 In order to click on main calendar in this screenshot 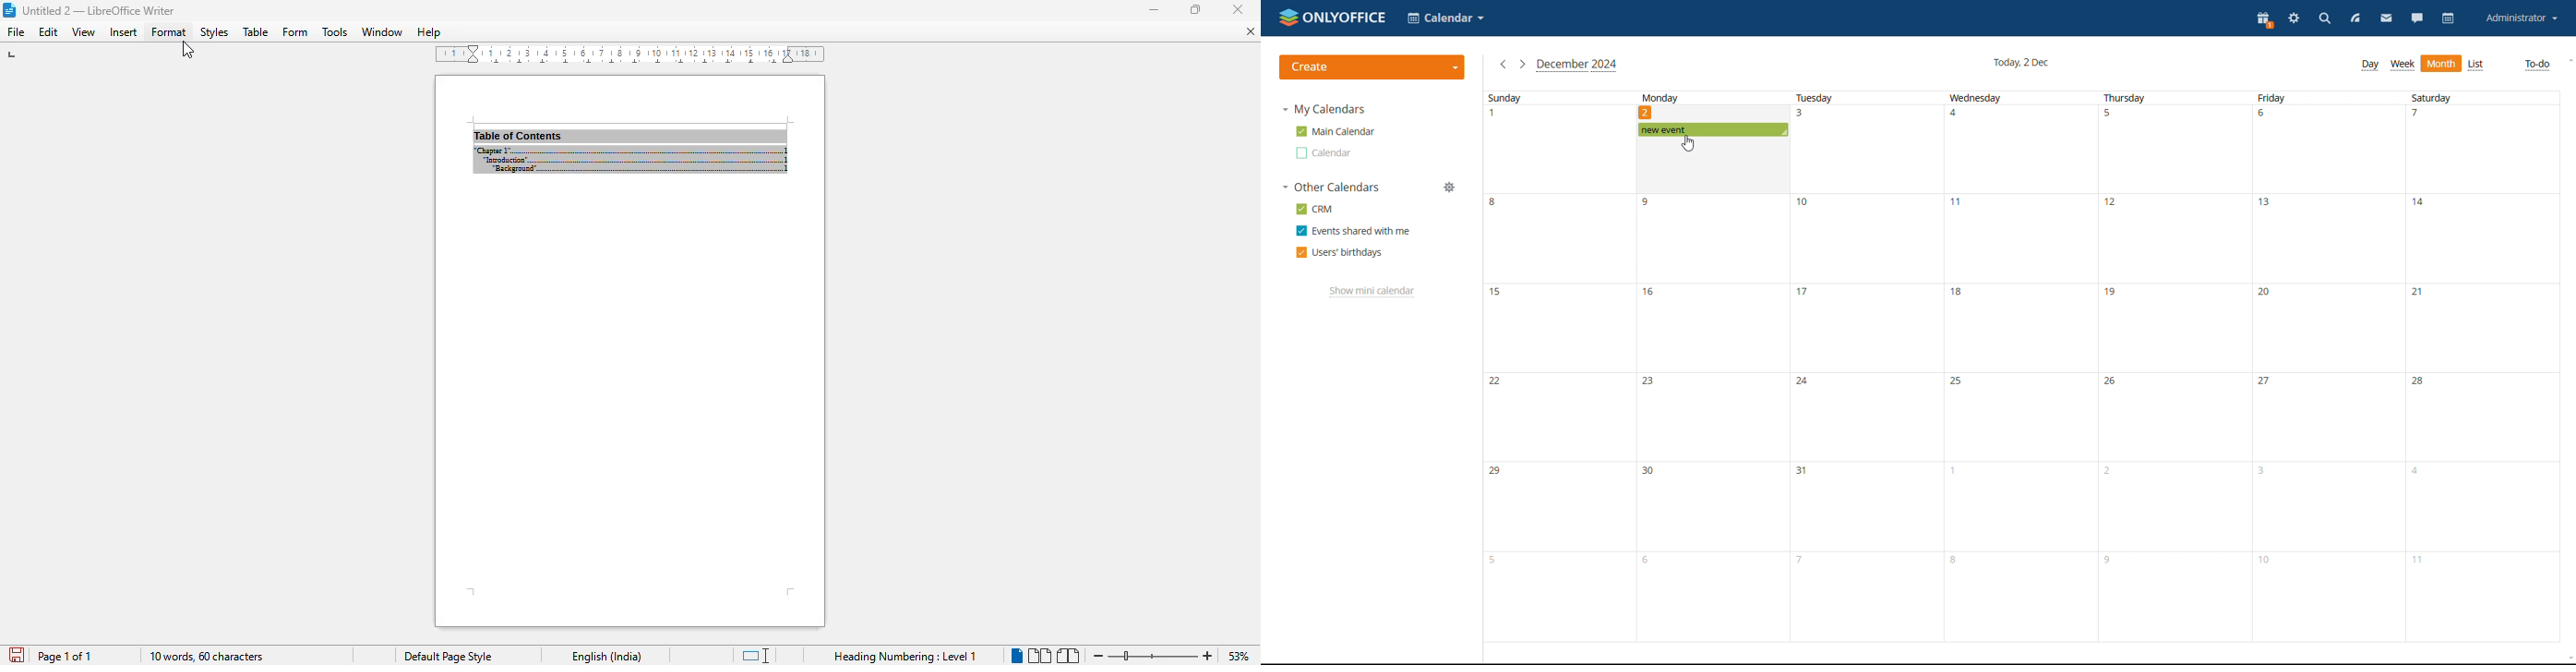, I will do `click(1335, 132)`.